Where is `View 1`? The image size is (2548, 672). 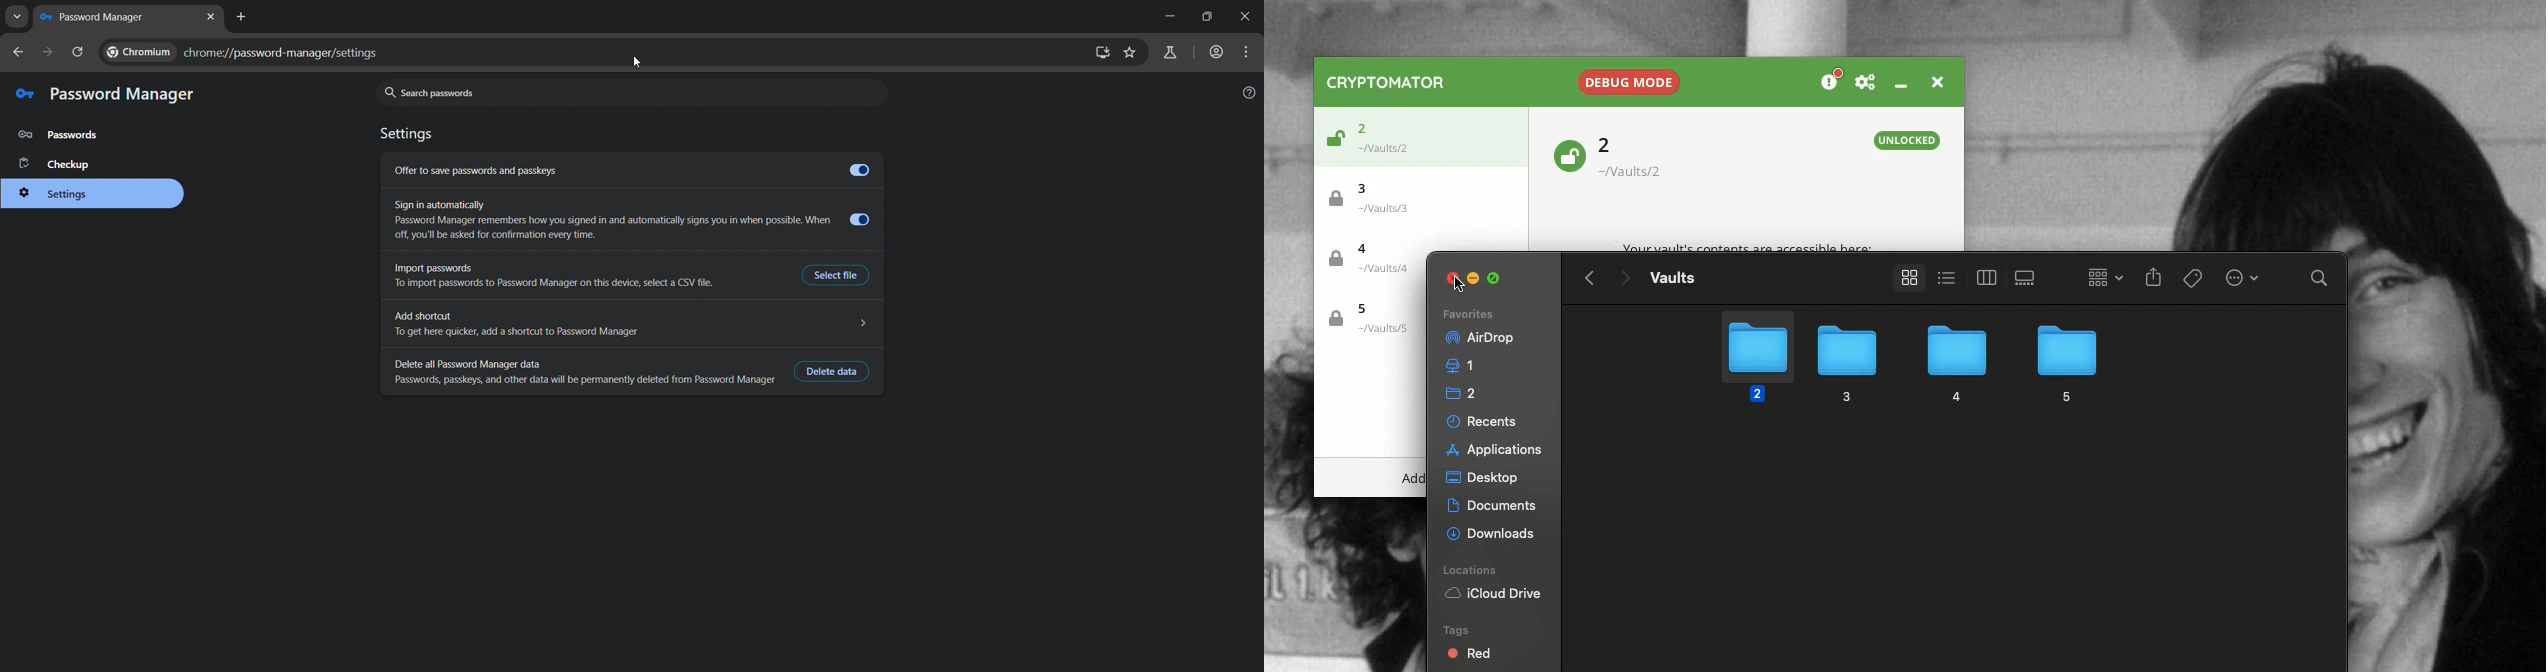 View 1 is located at coordinates (1944, 276).